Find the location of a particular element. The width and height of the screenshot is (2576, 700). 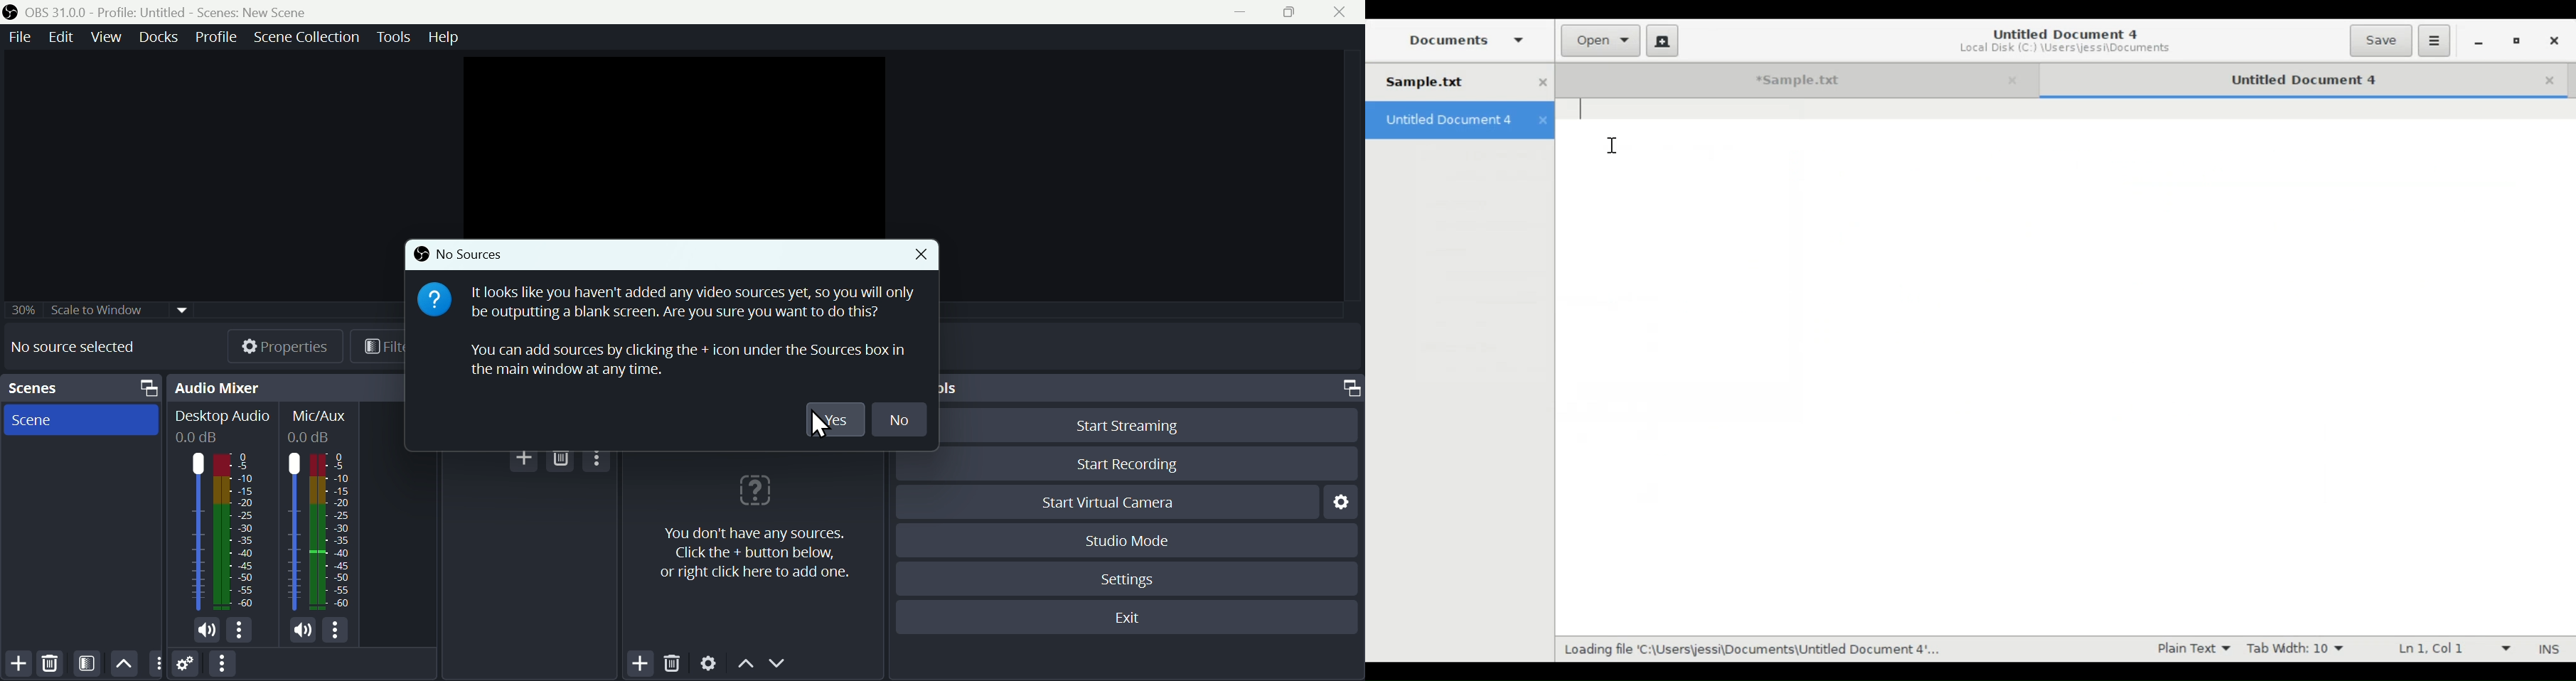

Untitled Document 4 is located at coordinates (2063, 33).